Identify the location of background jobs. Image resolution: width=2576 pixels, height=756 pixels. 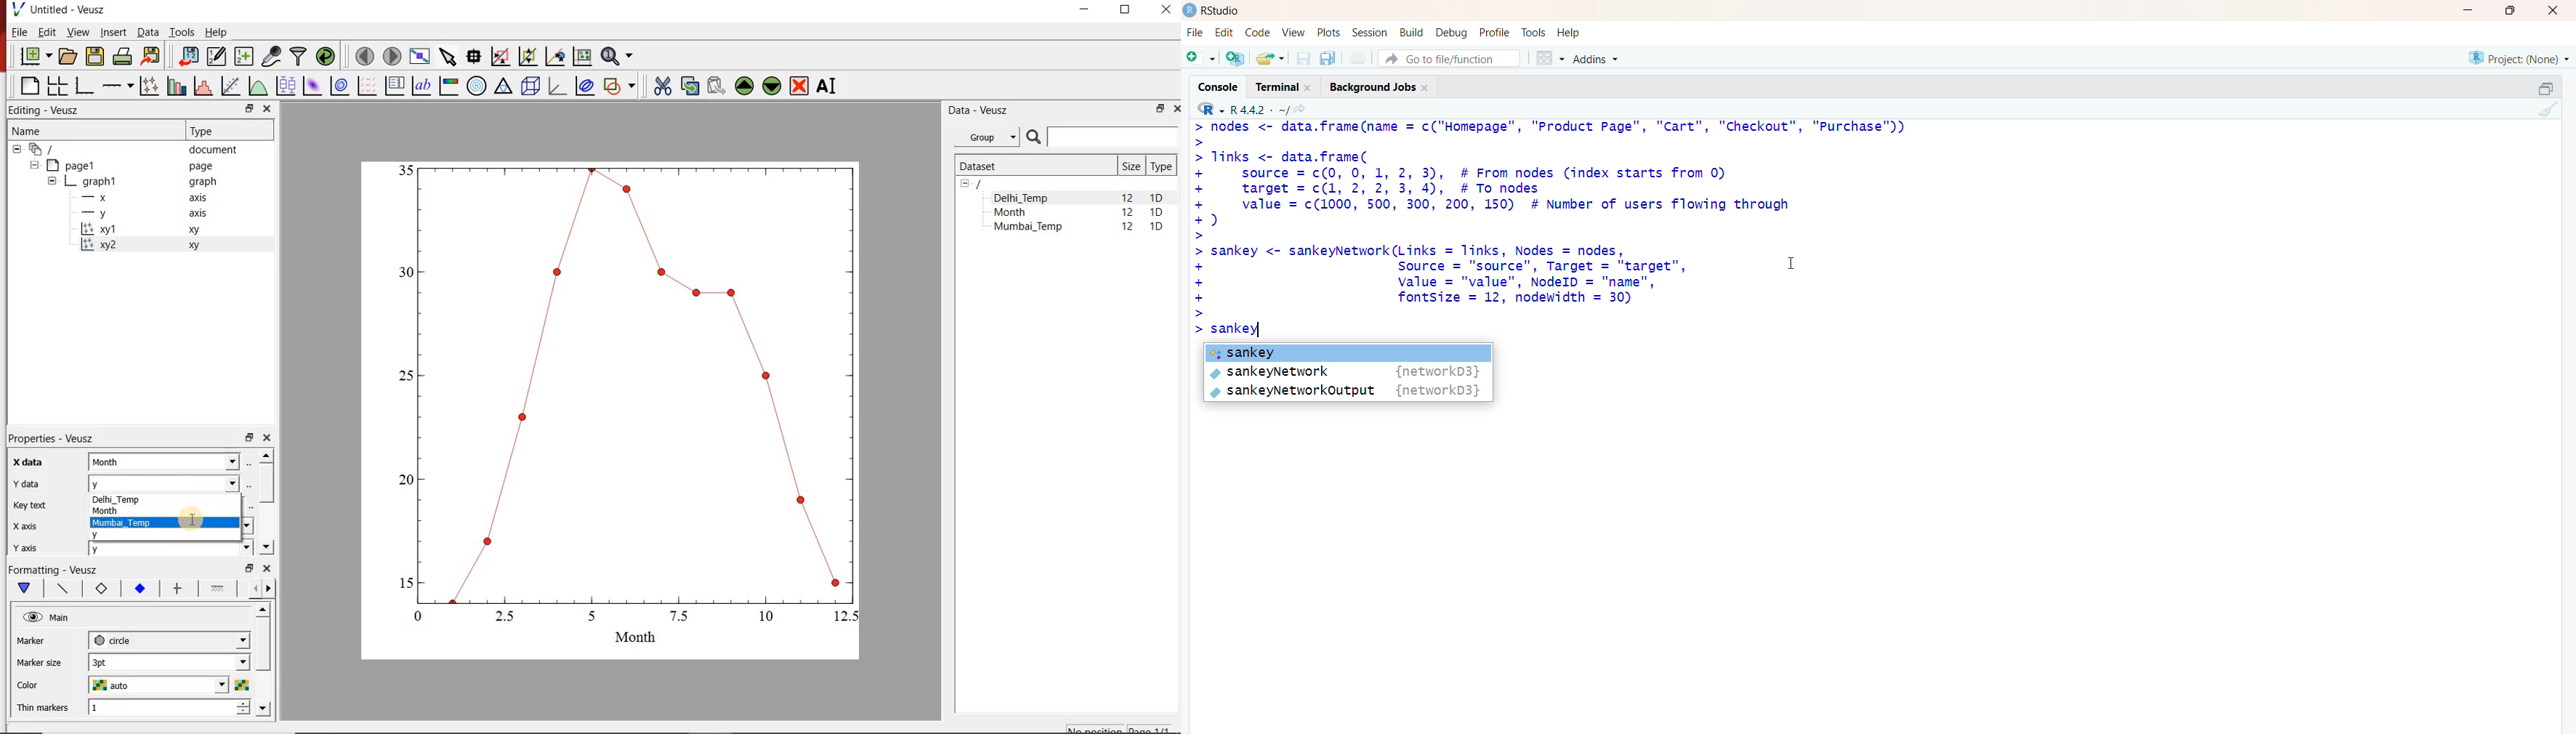
(1383, 89).